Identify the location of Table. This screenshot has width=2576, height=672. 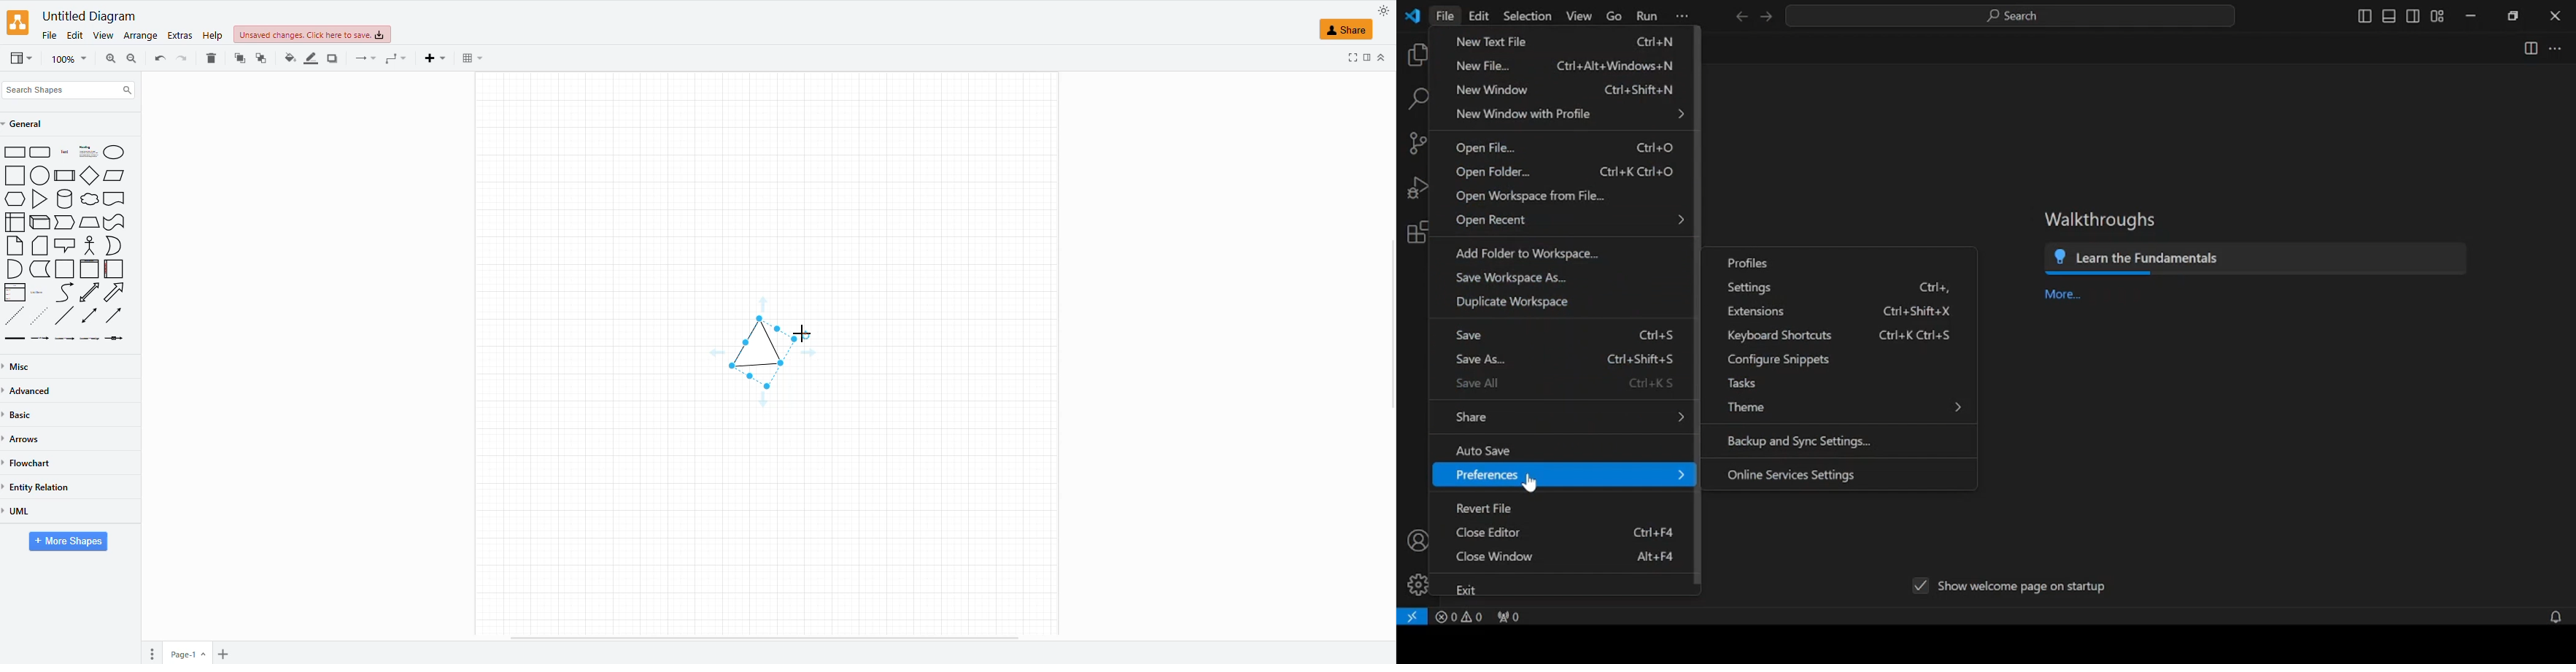
(15, 222).